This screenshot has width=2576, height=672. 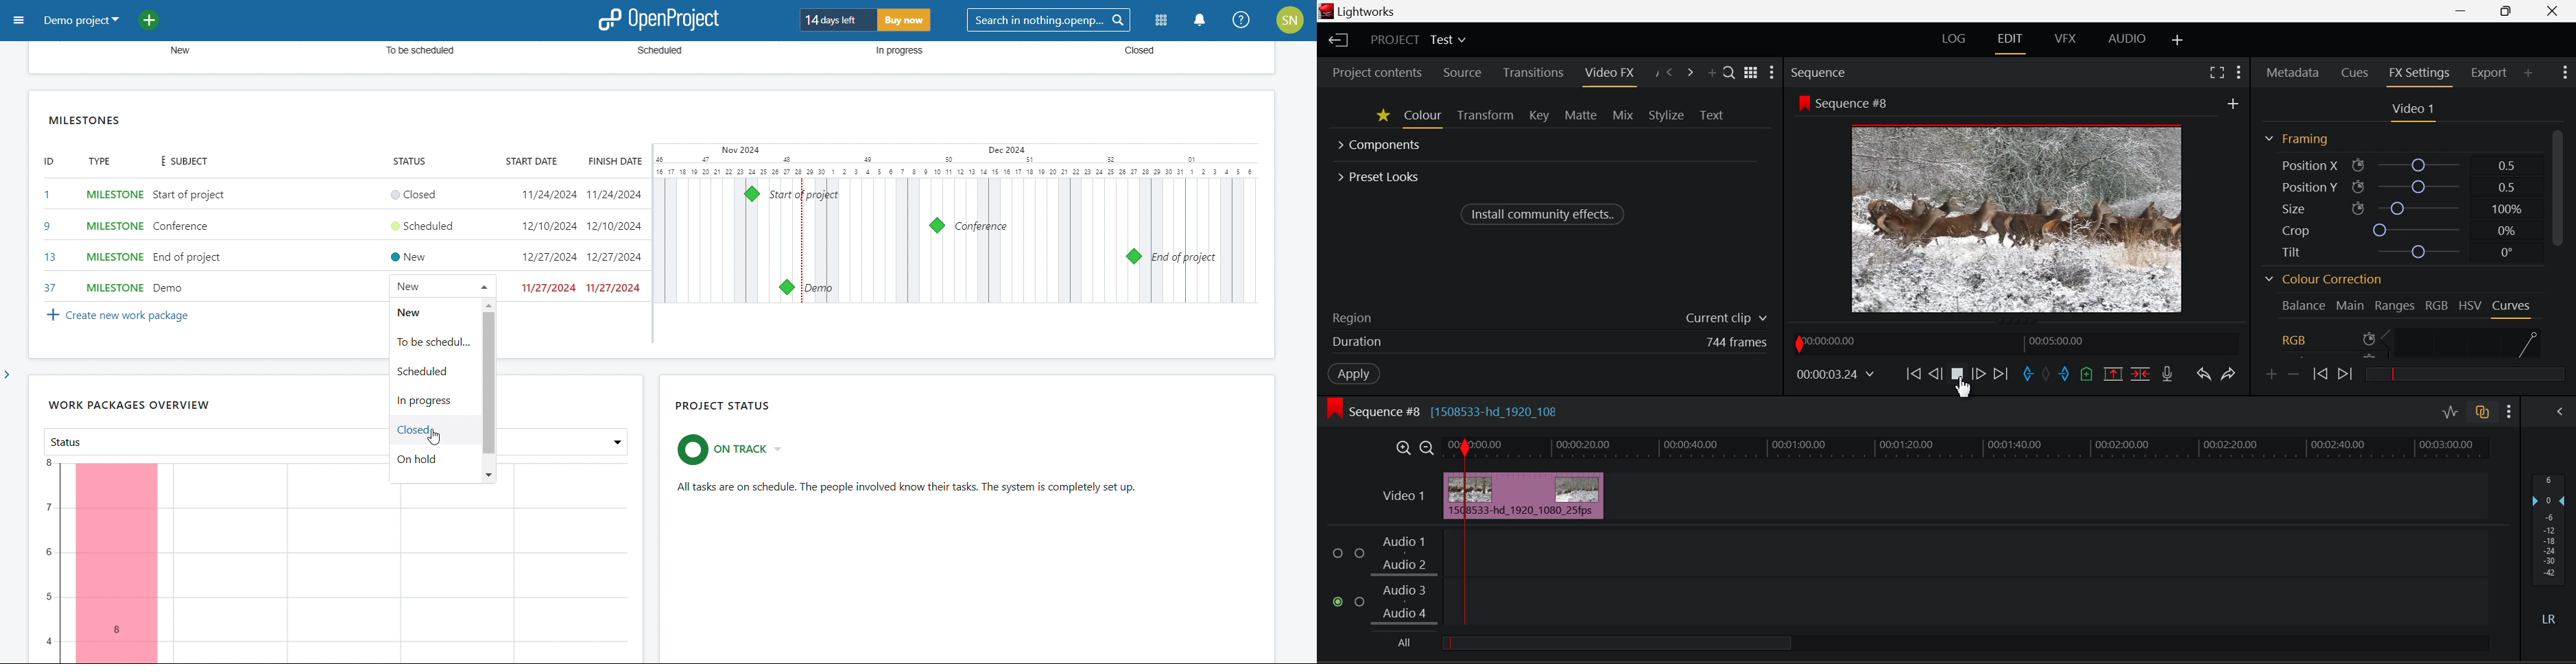 What do you see at coordinates (1624, 116) in the screenshot?
I see `Mix` at bounding box center [1624, 116].